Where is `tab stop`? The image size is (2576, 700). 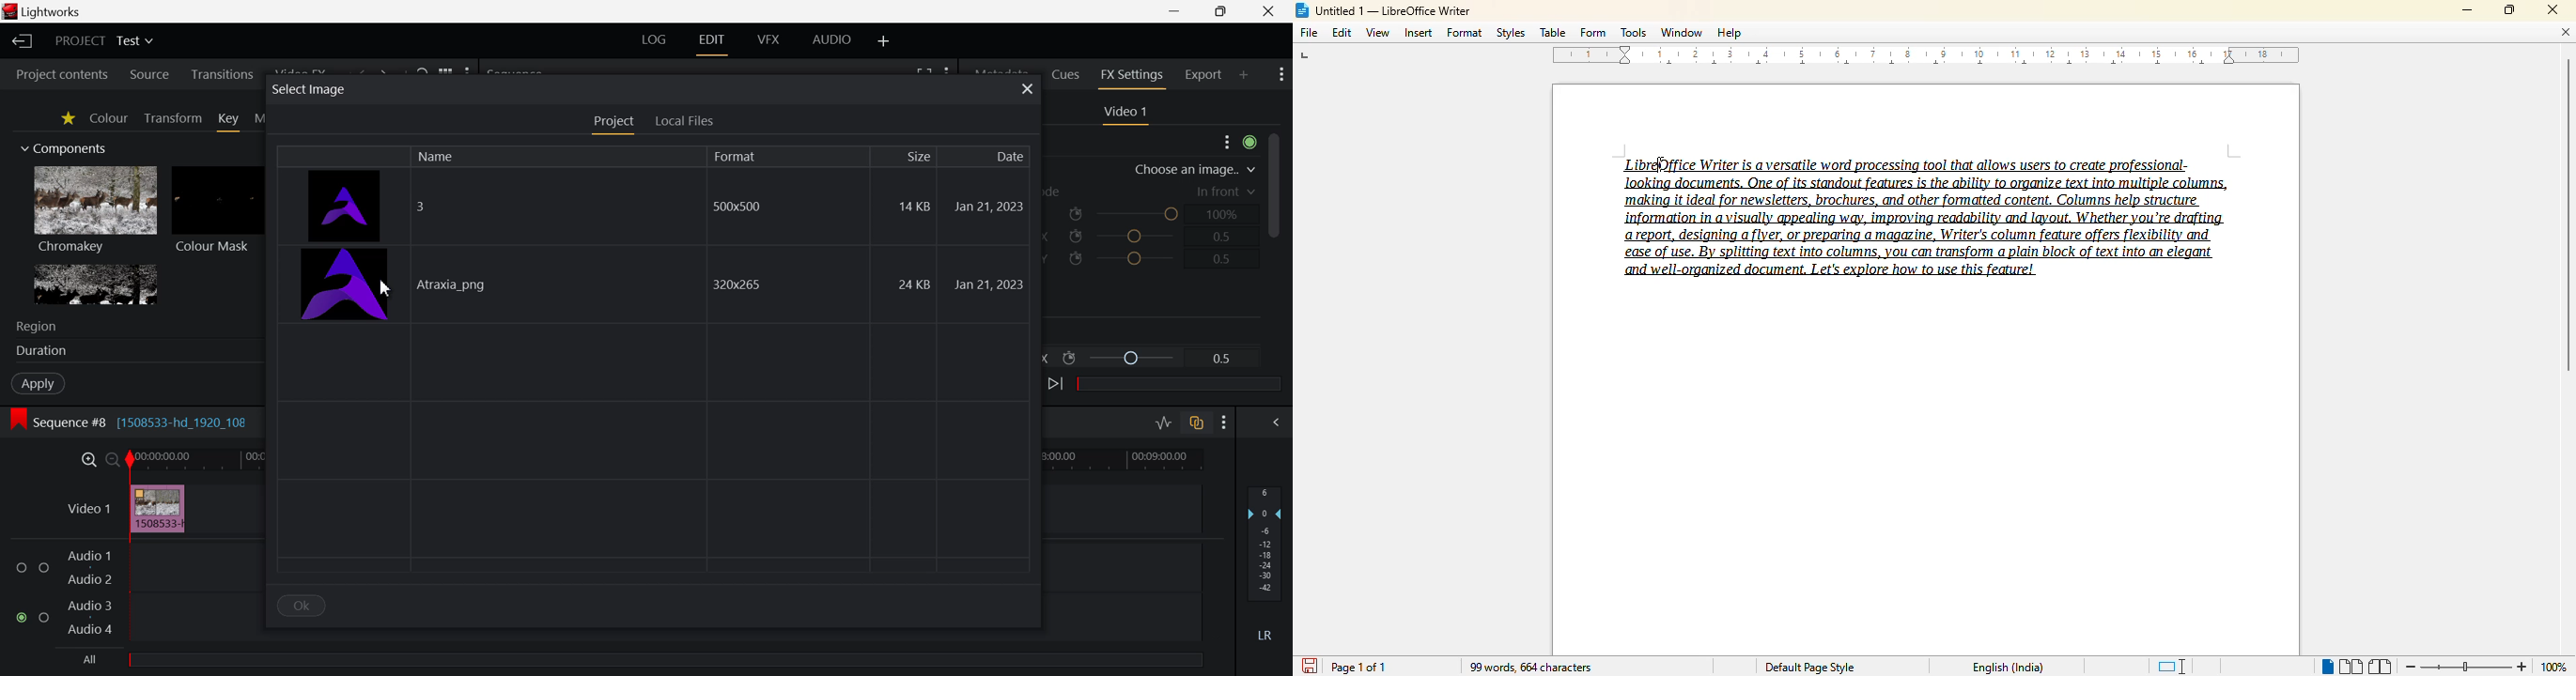
tab stop is located at coordinates (1313, 56).